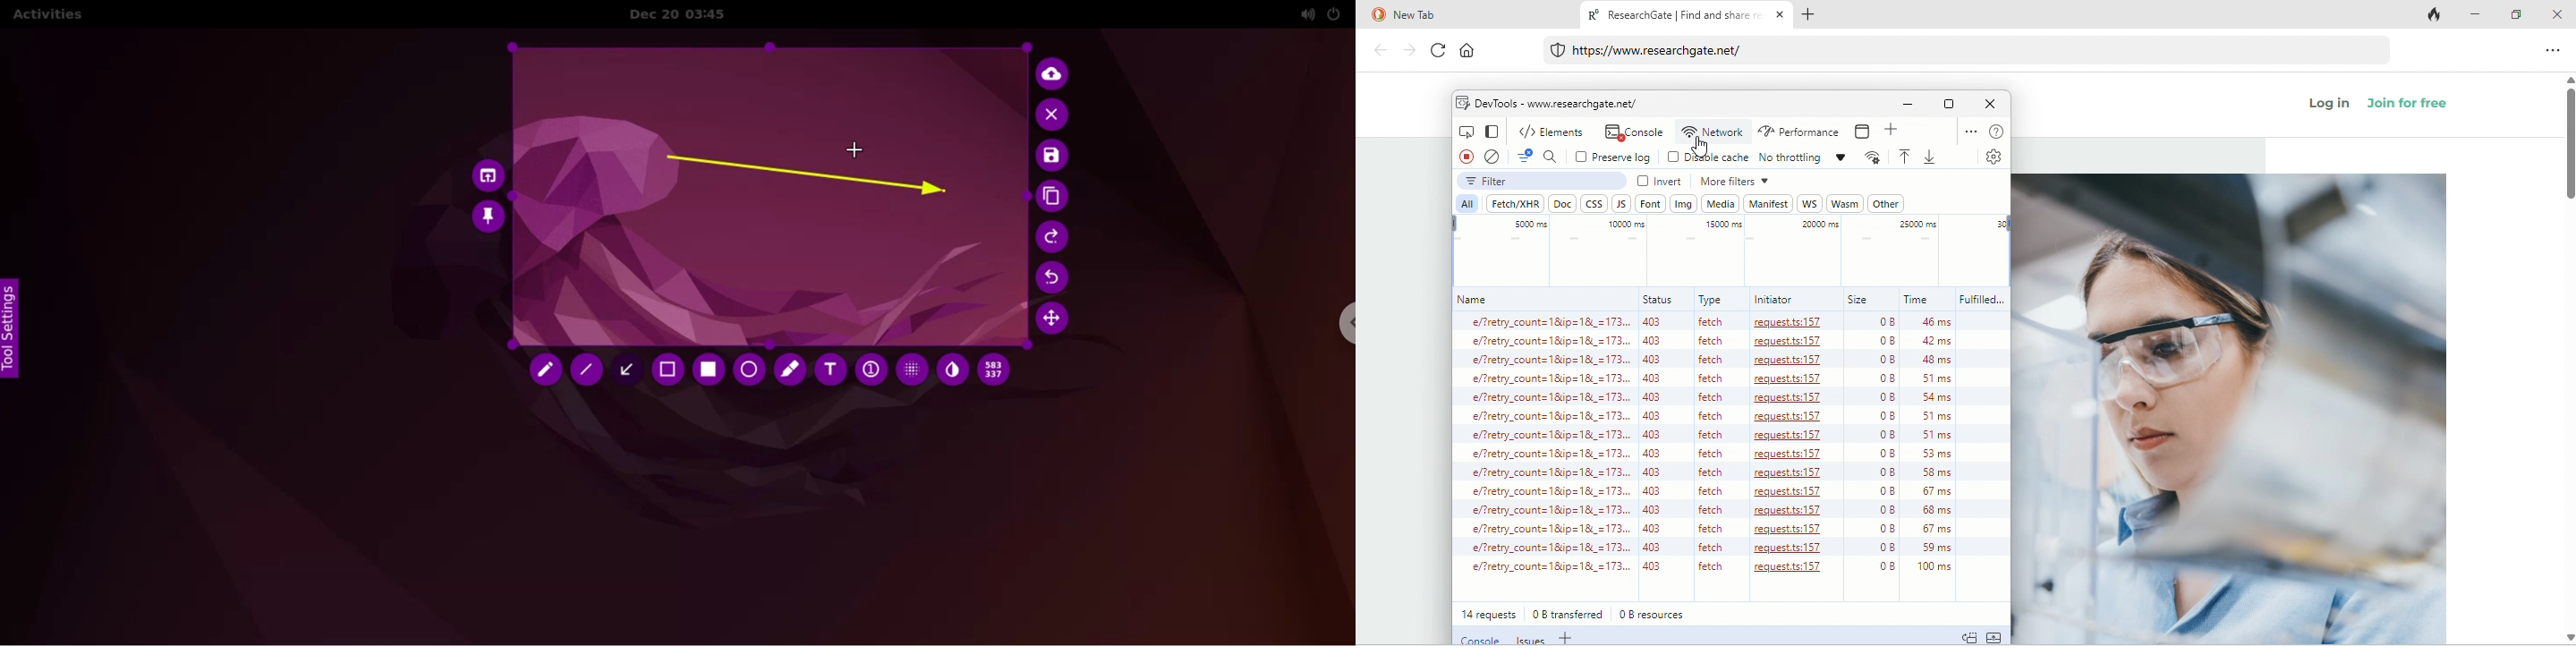 The height and width of the screenshot is (672, 2576). I want to click on forward, so click(1407, 50).